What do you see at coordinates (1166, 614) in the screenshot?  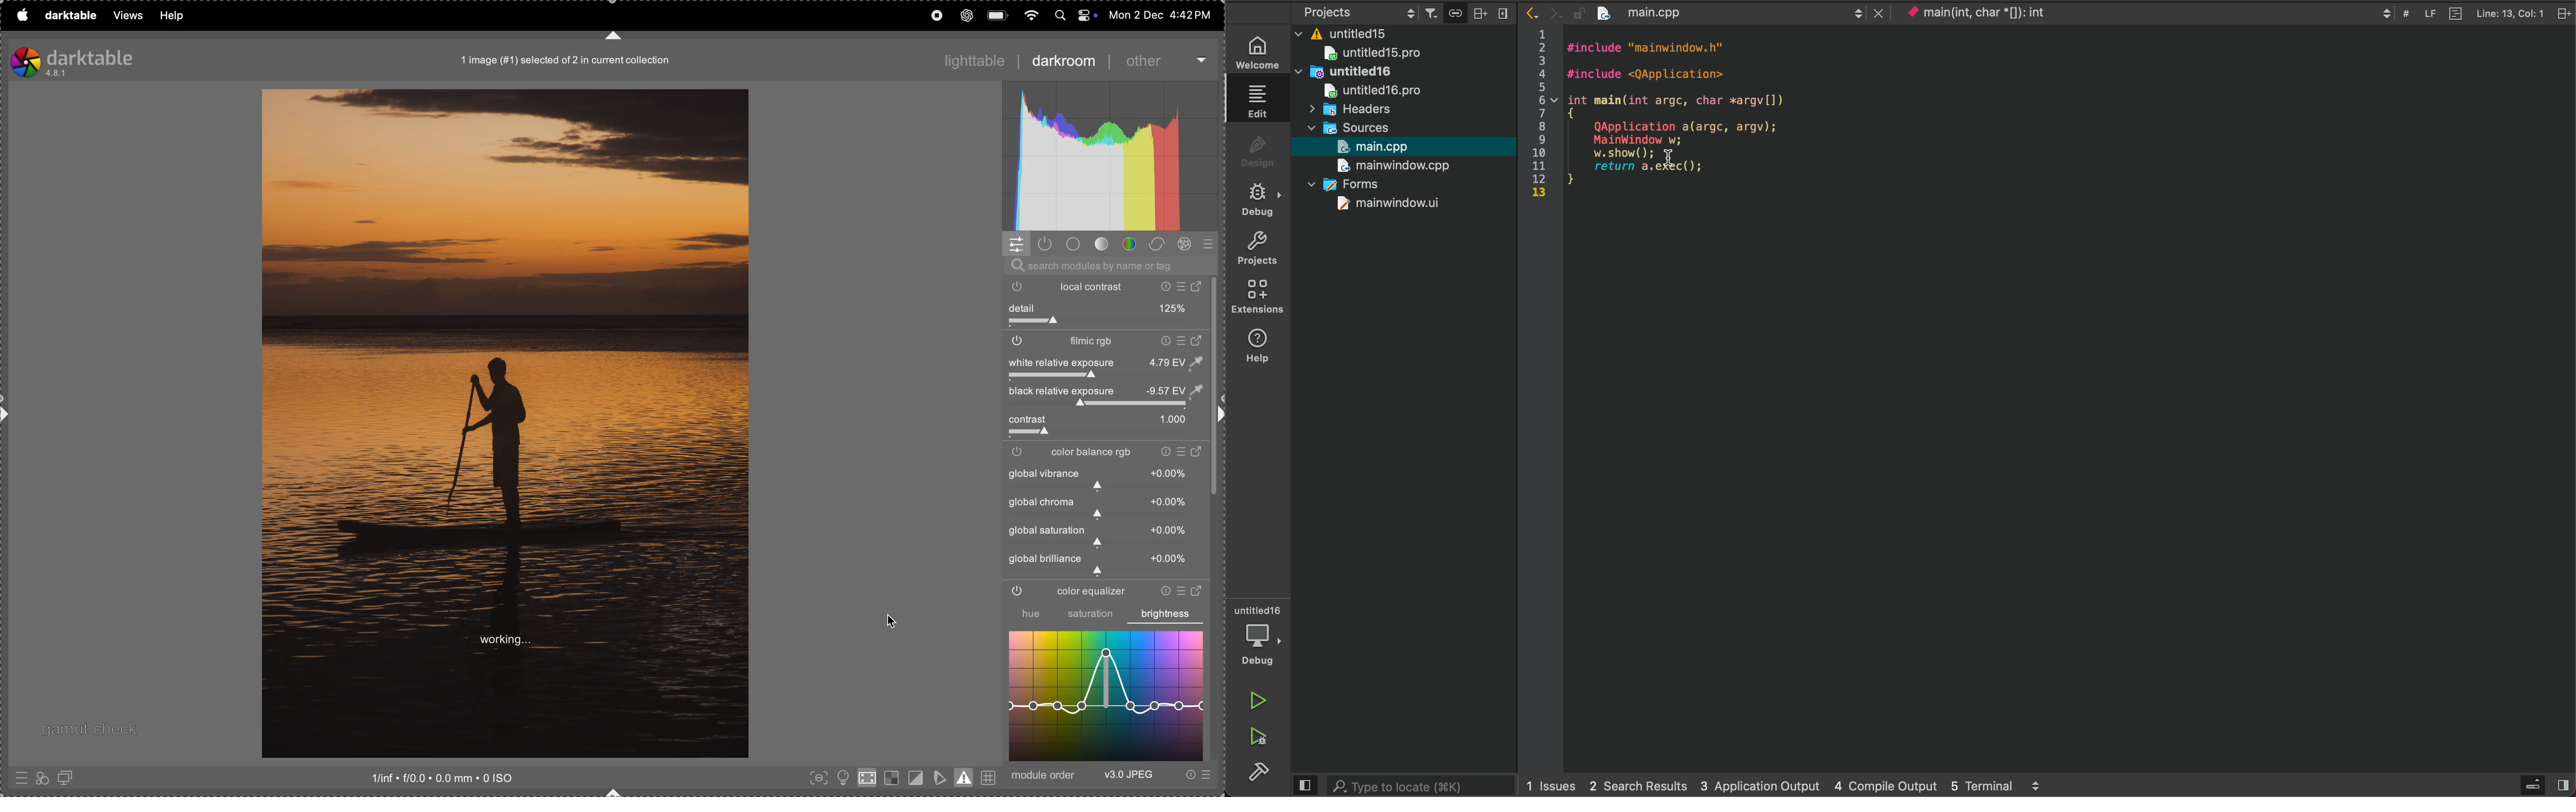 I see `brightness` at bounding box center [1166, 614].